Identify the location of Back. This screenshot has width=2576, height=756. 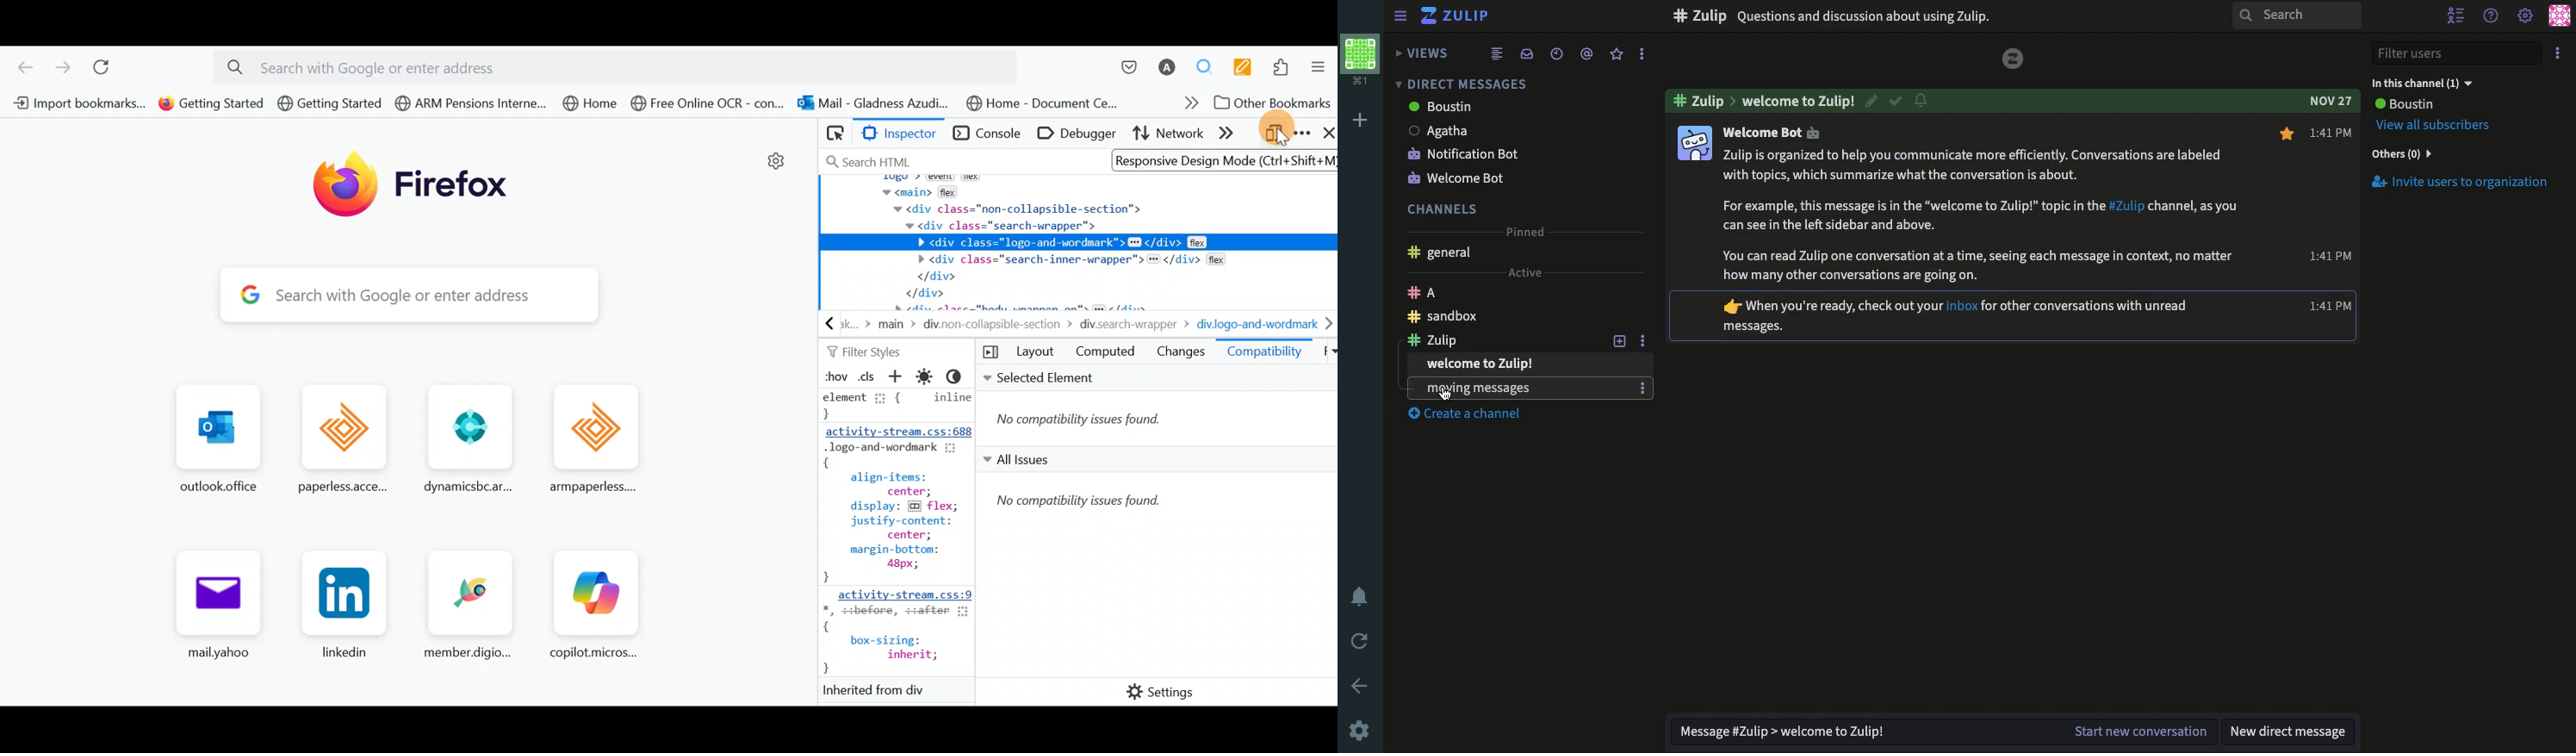
(1362, 686).